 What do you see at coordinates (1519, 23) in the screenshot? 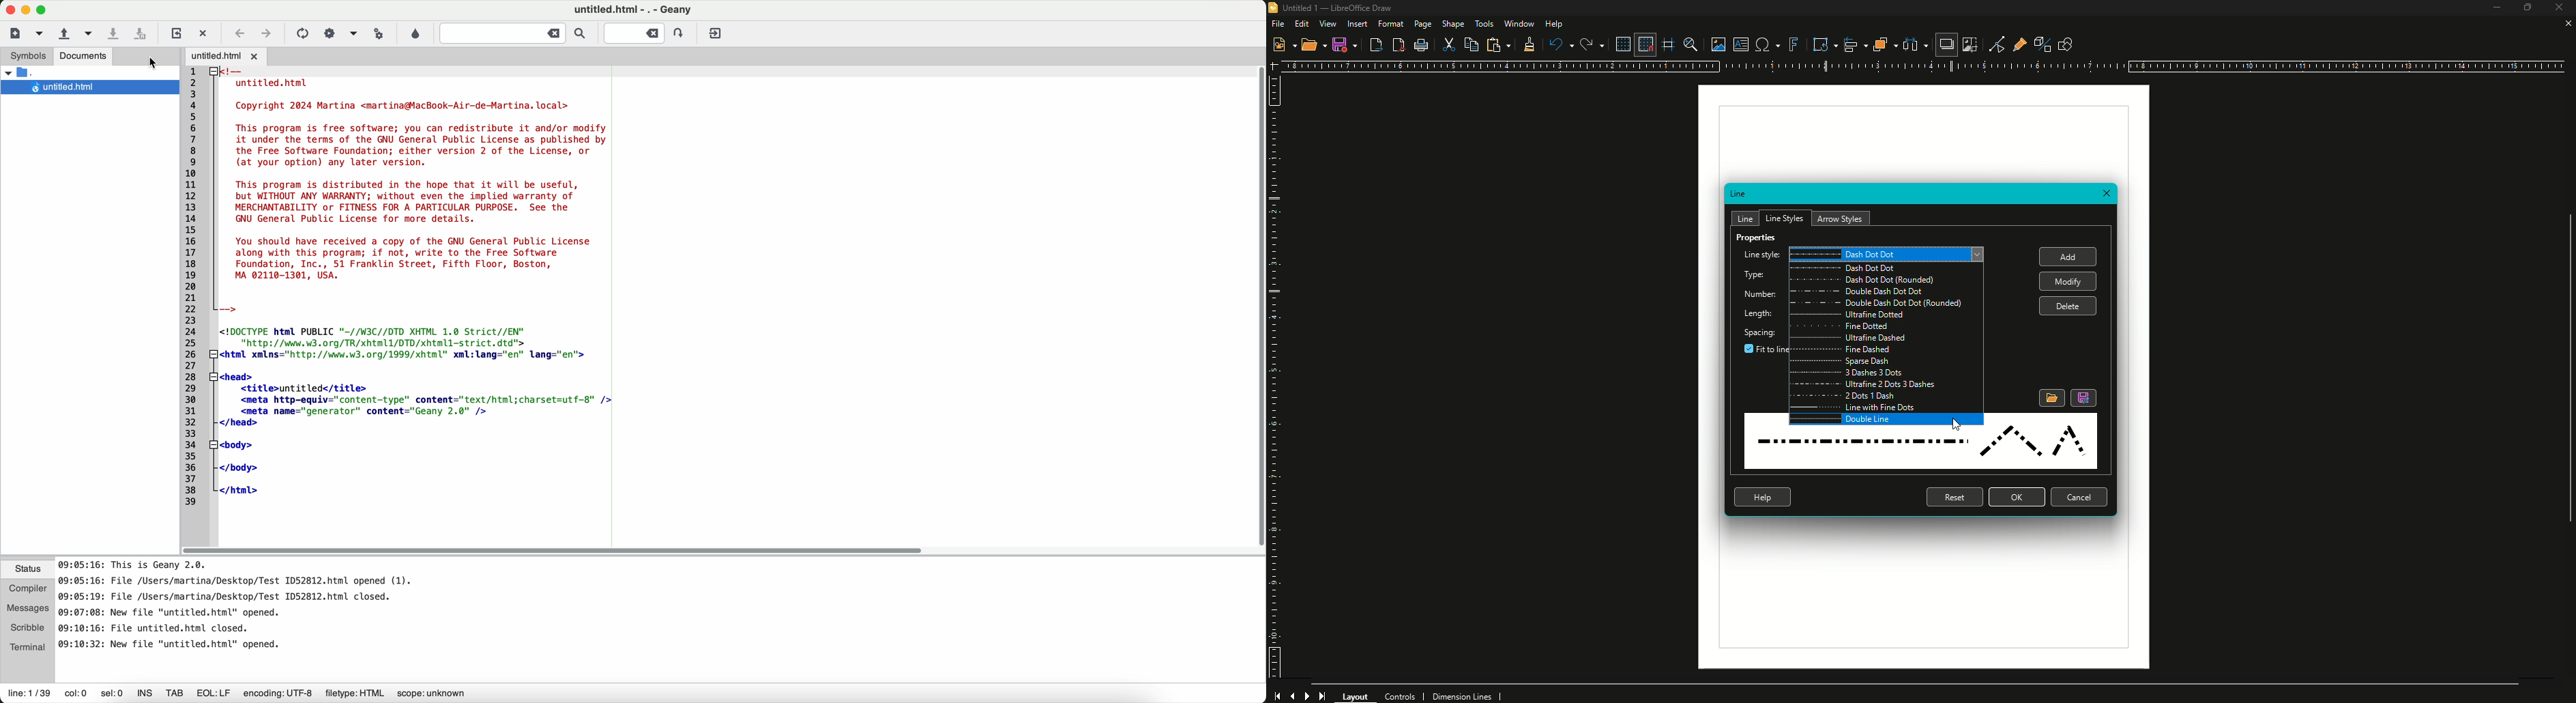
I see `Window` at bounding box center [1519, 23].